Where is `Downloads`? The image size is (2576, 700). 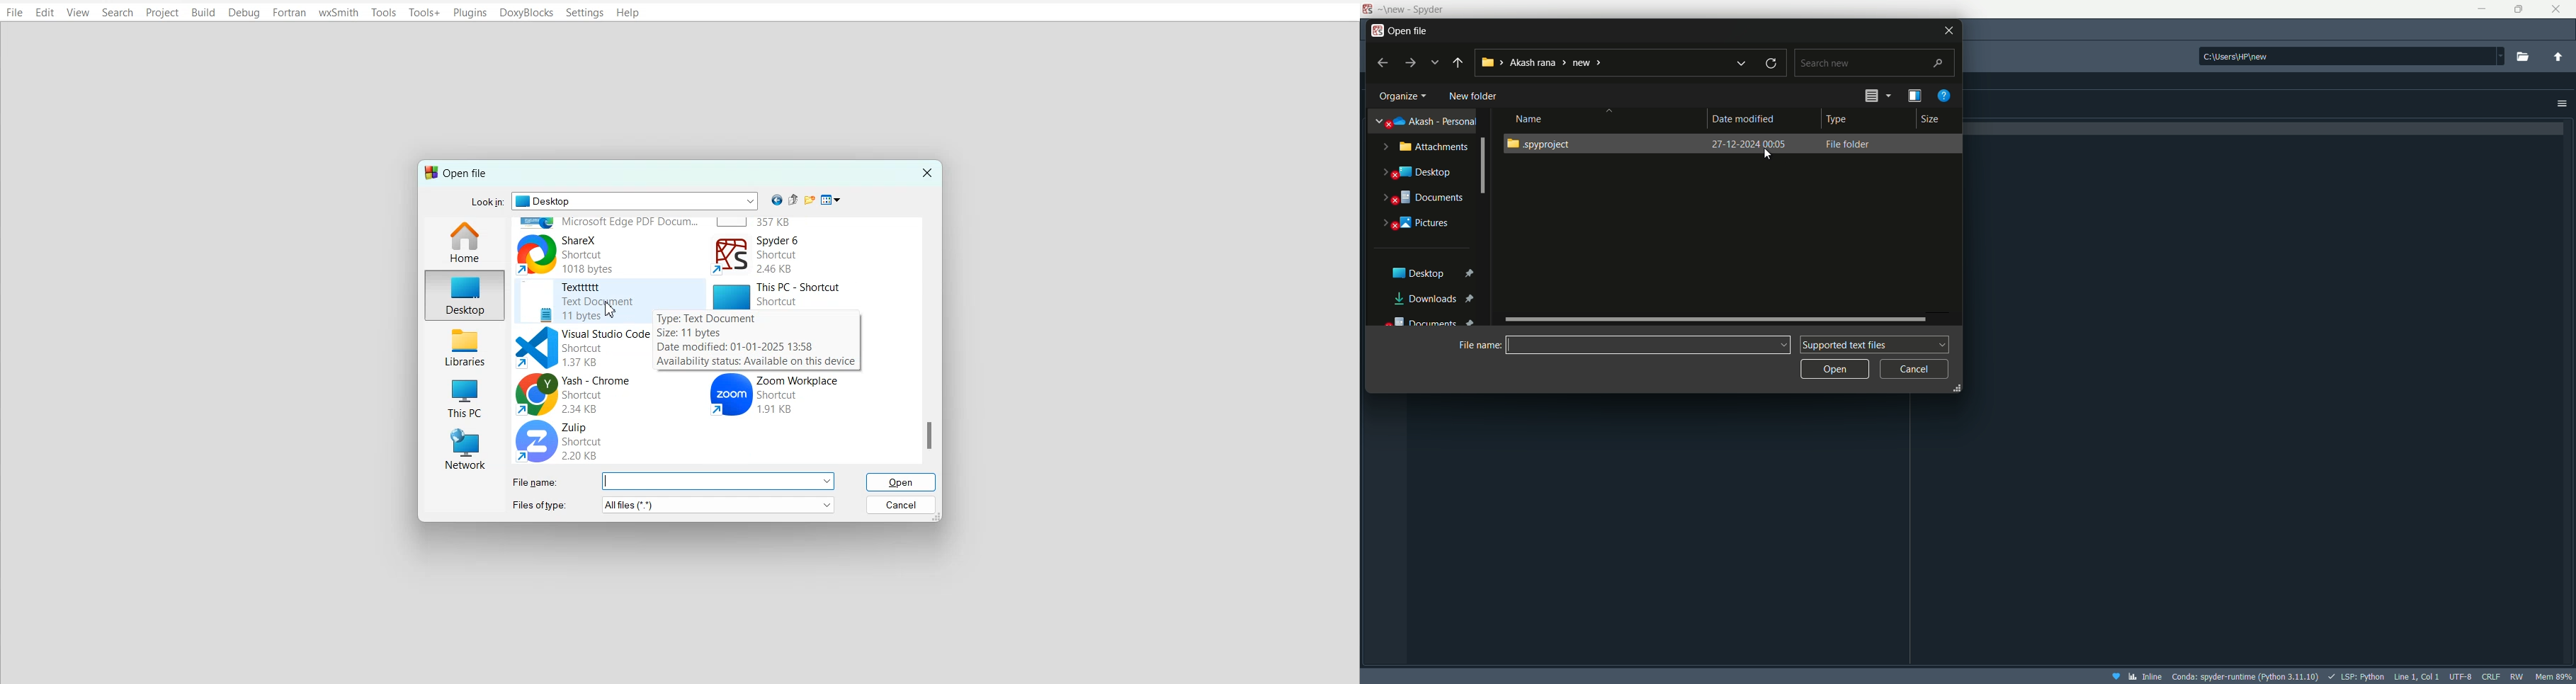 Downloads is located at coordinates (1434, 298).